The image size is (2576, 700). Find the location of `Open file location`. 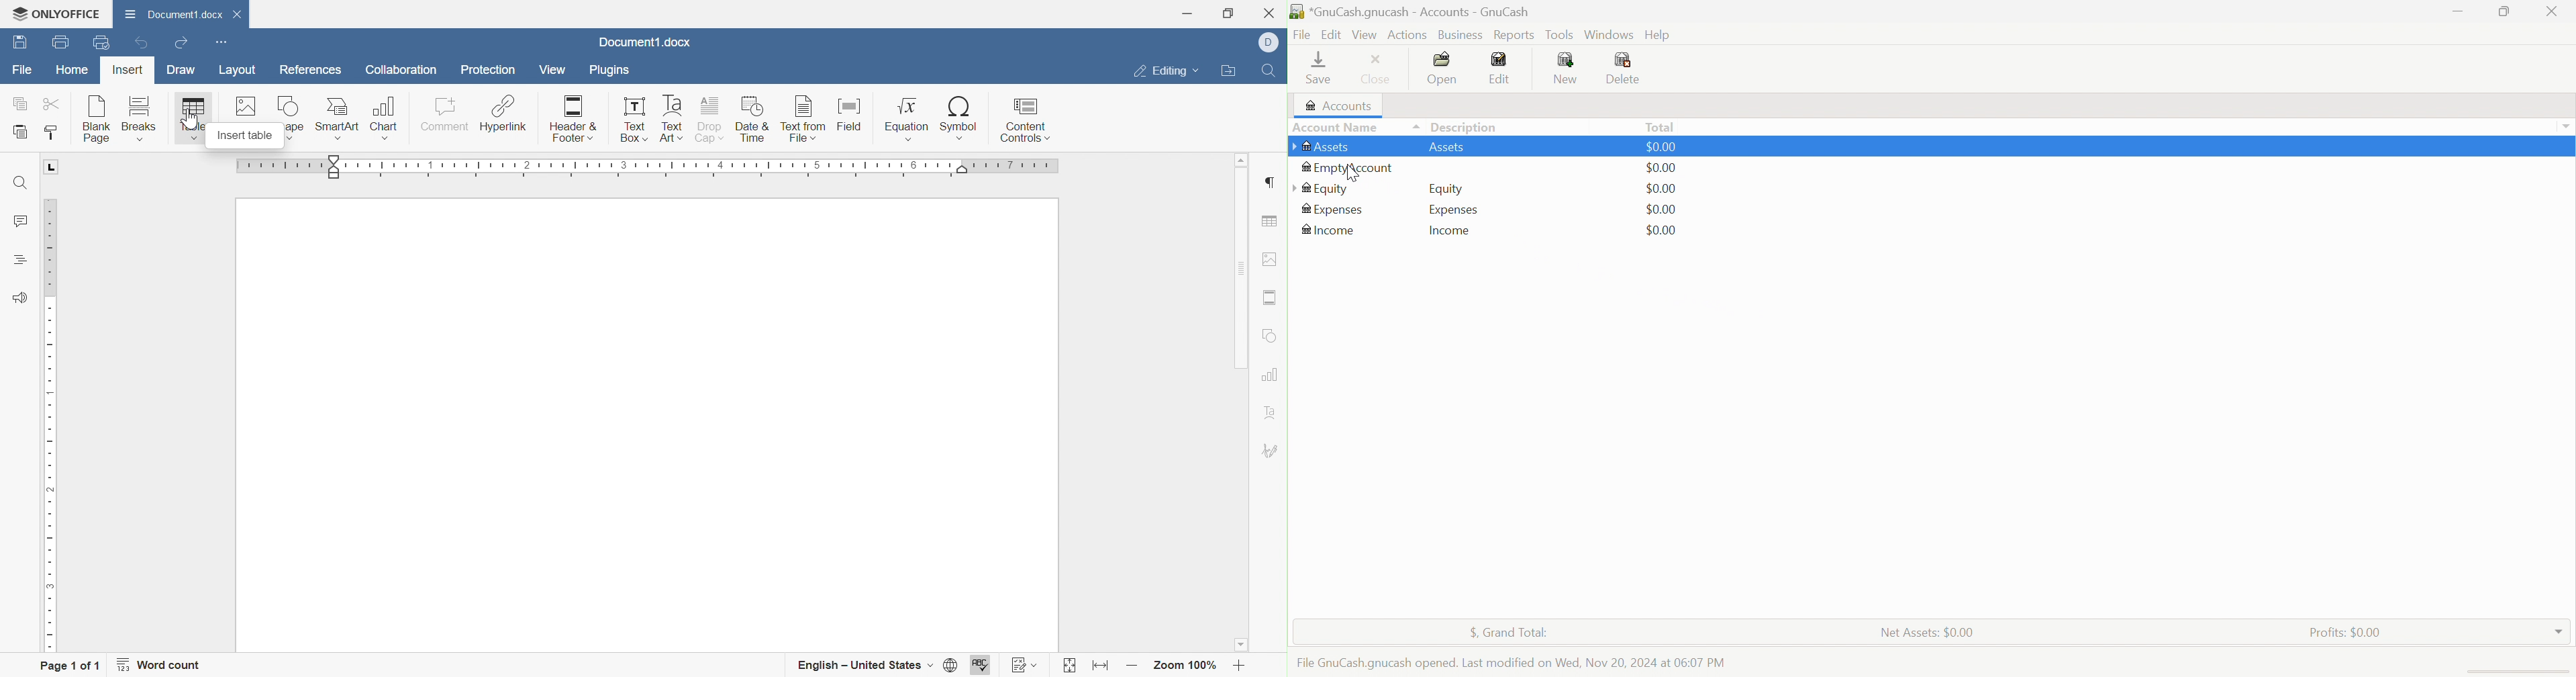

Open file location is located at coordinates (1232, 73).